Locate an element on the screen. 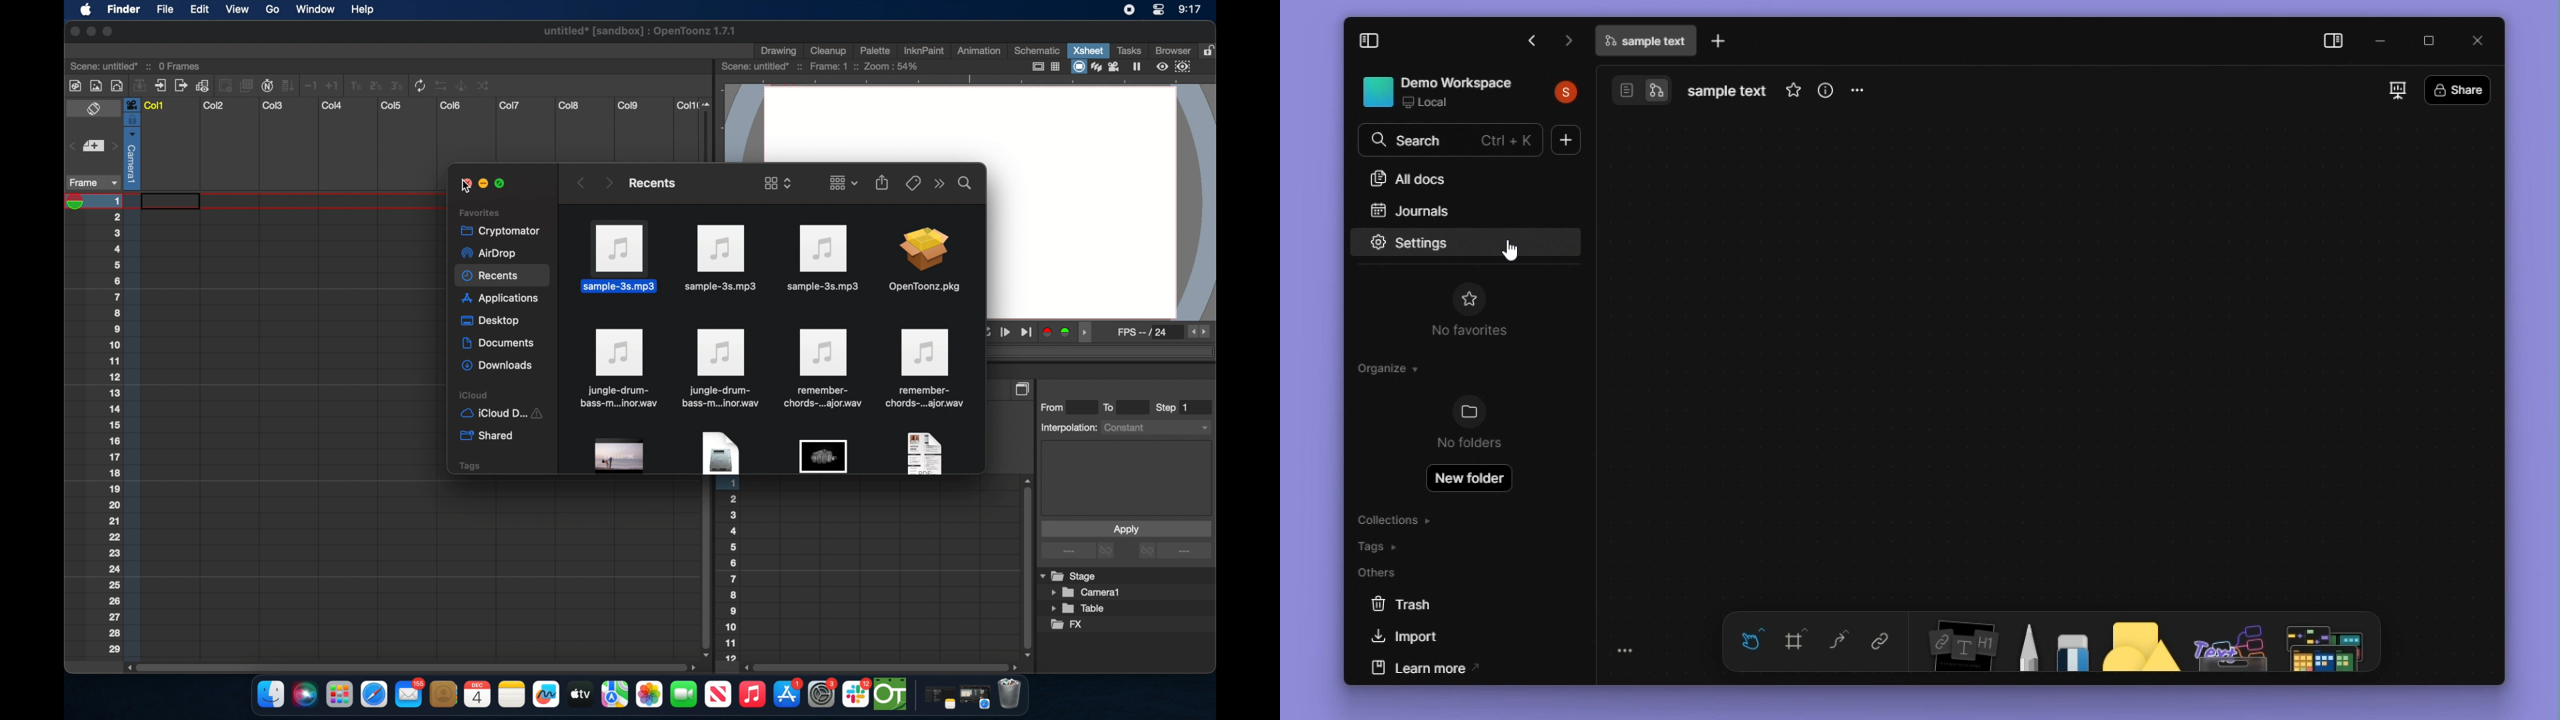  drag handle is located at coordinates (1088, 333).